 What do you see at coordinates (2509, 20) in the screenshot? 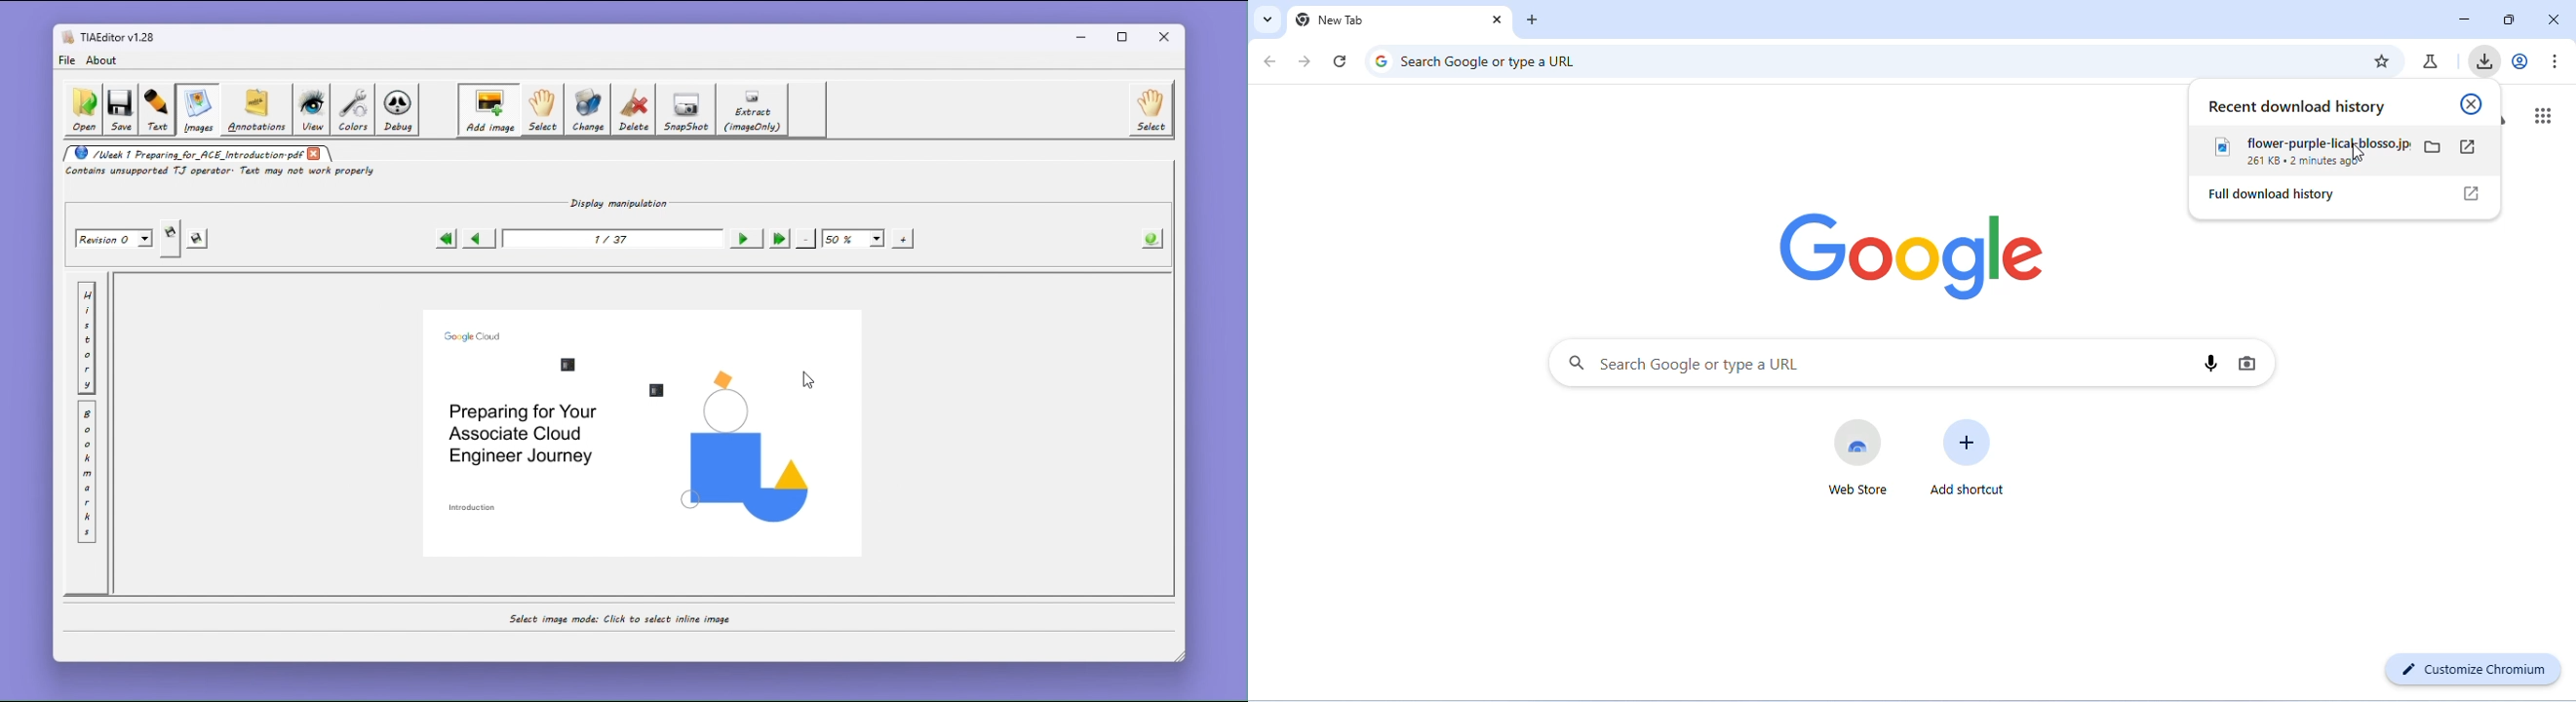
I see `maximize` at bounding box center [2509, 20].